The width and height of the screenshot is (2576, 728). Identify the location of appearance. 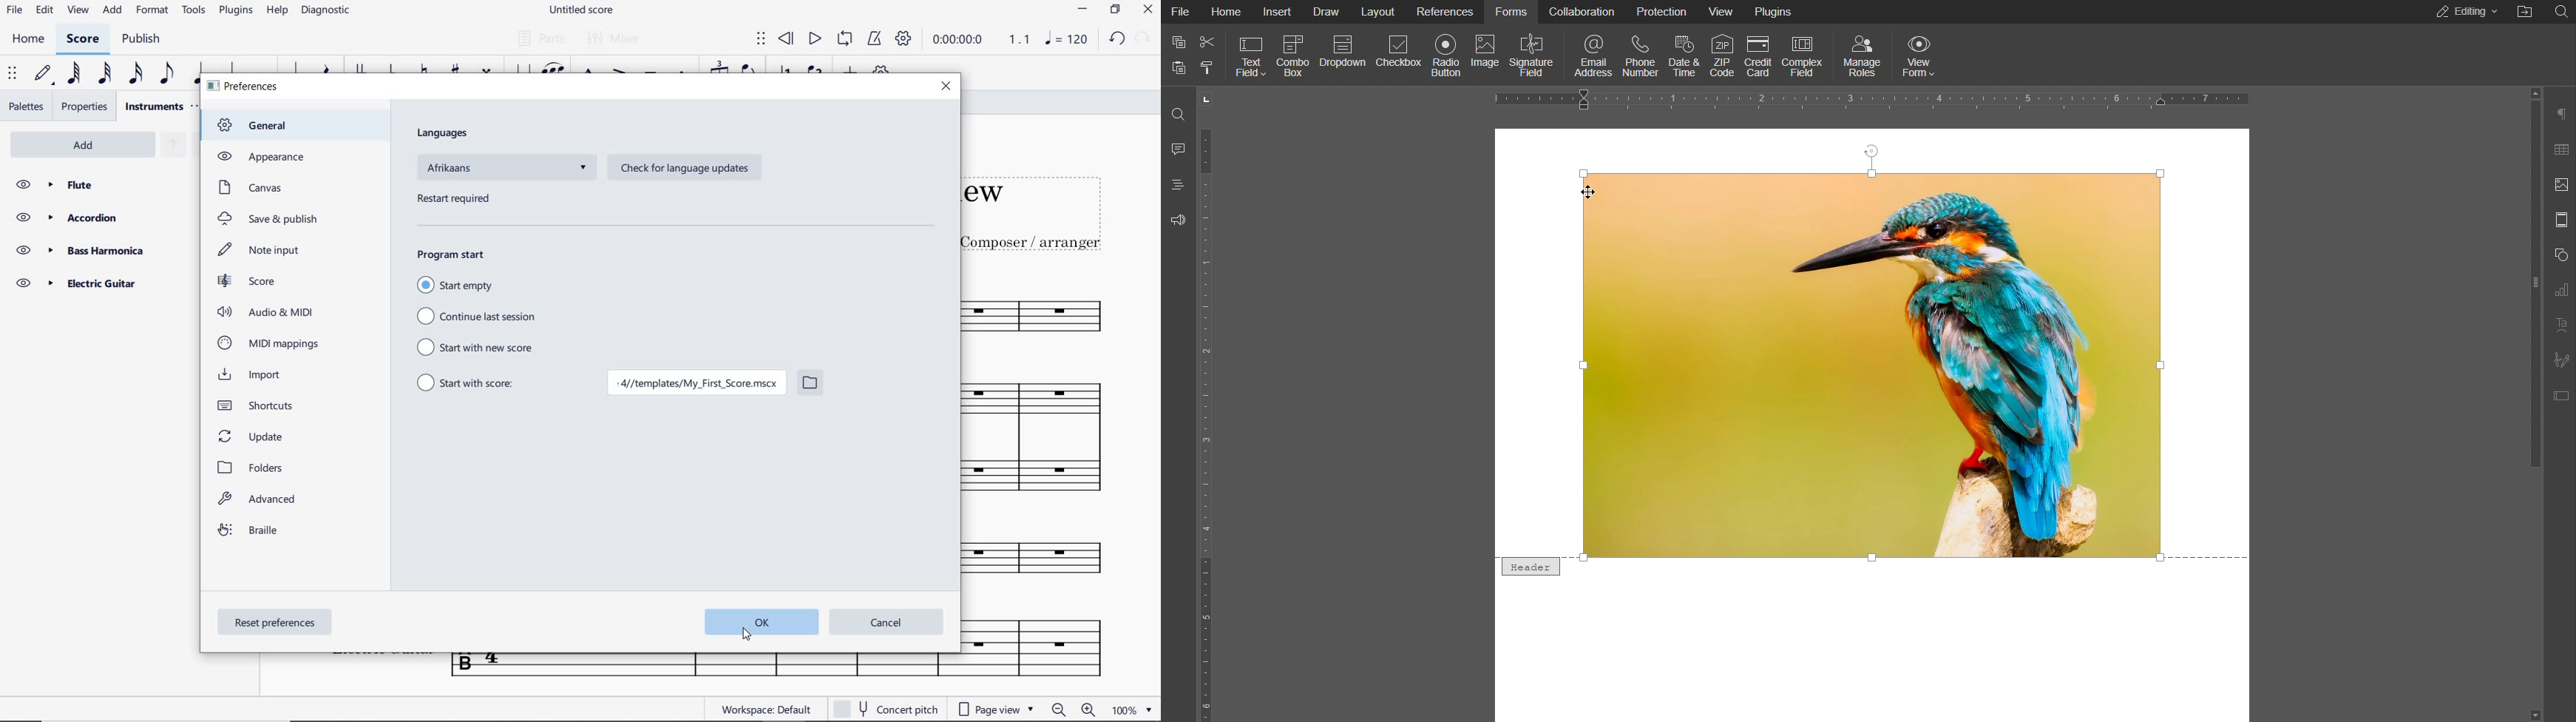
(259, 156).